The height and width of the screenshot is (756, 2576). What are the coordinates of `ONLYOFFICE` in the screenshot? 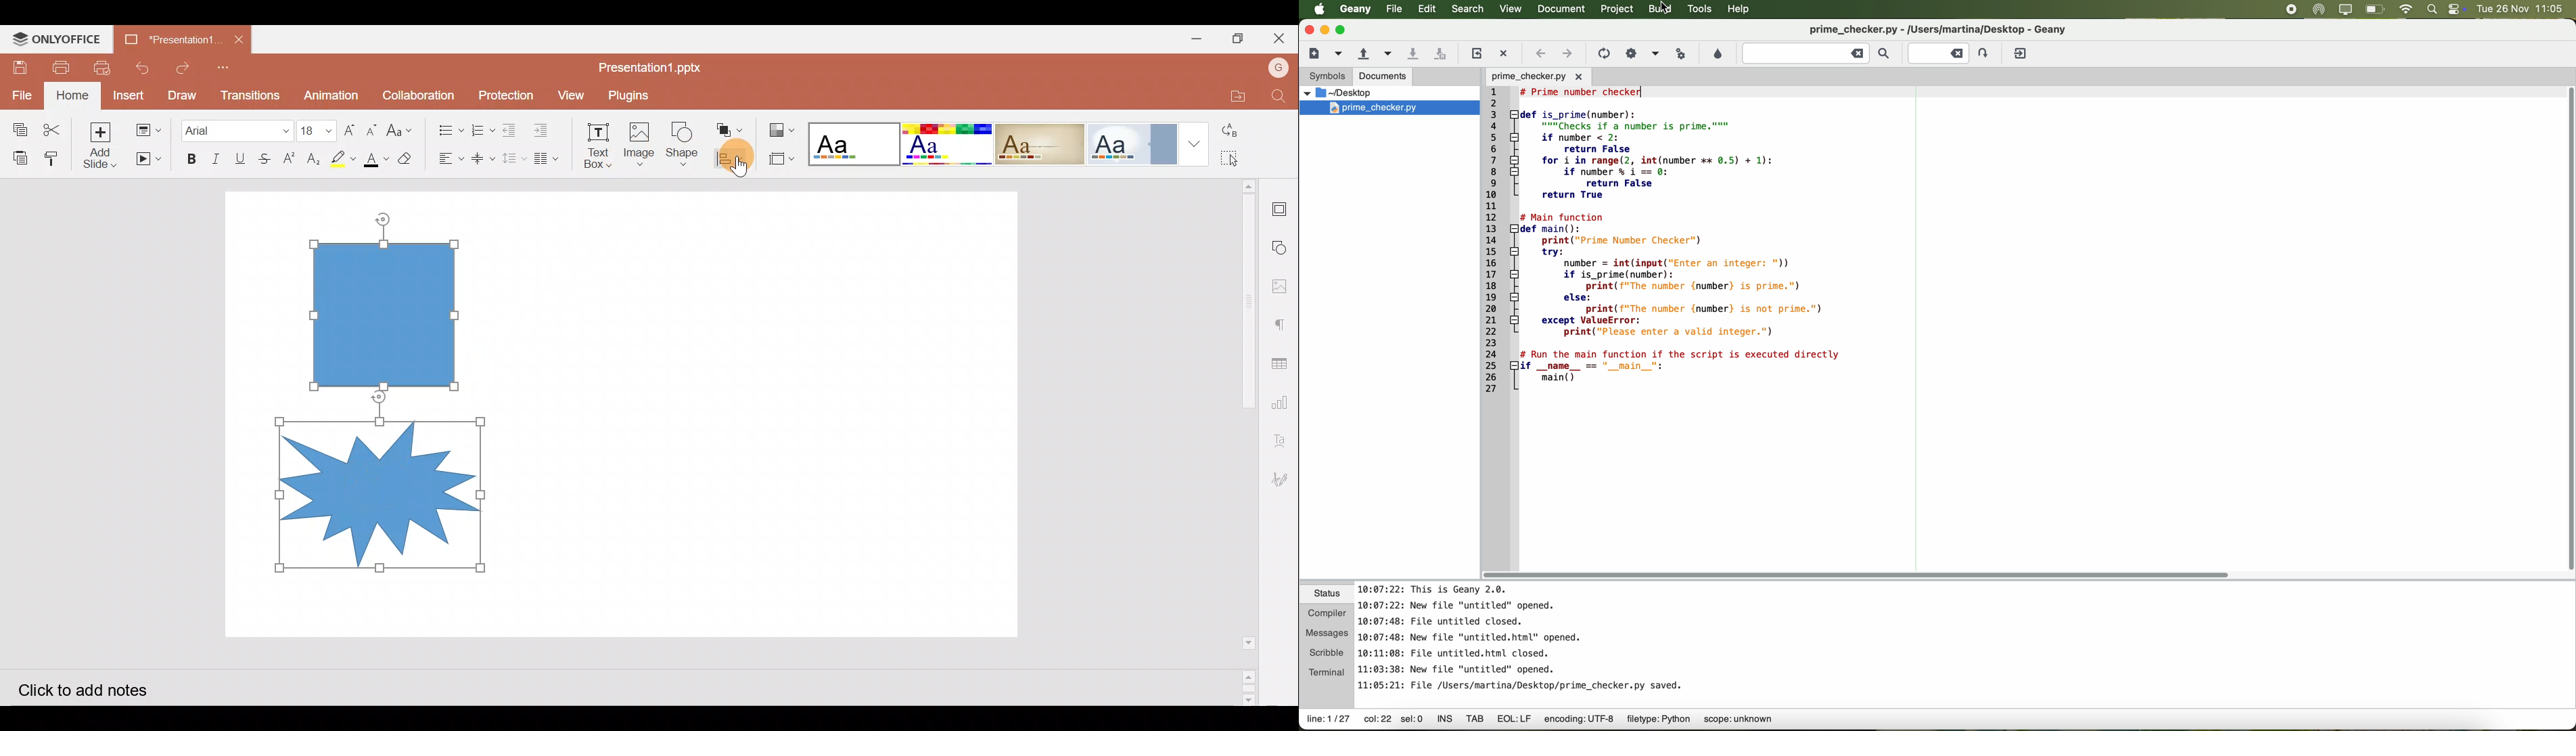 It's located at (60, 38).